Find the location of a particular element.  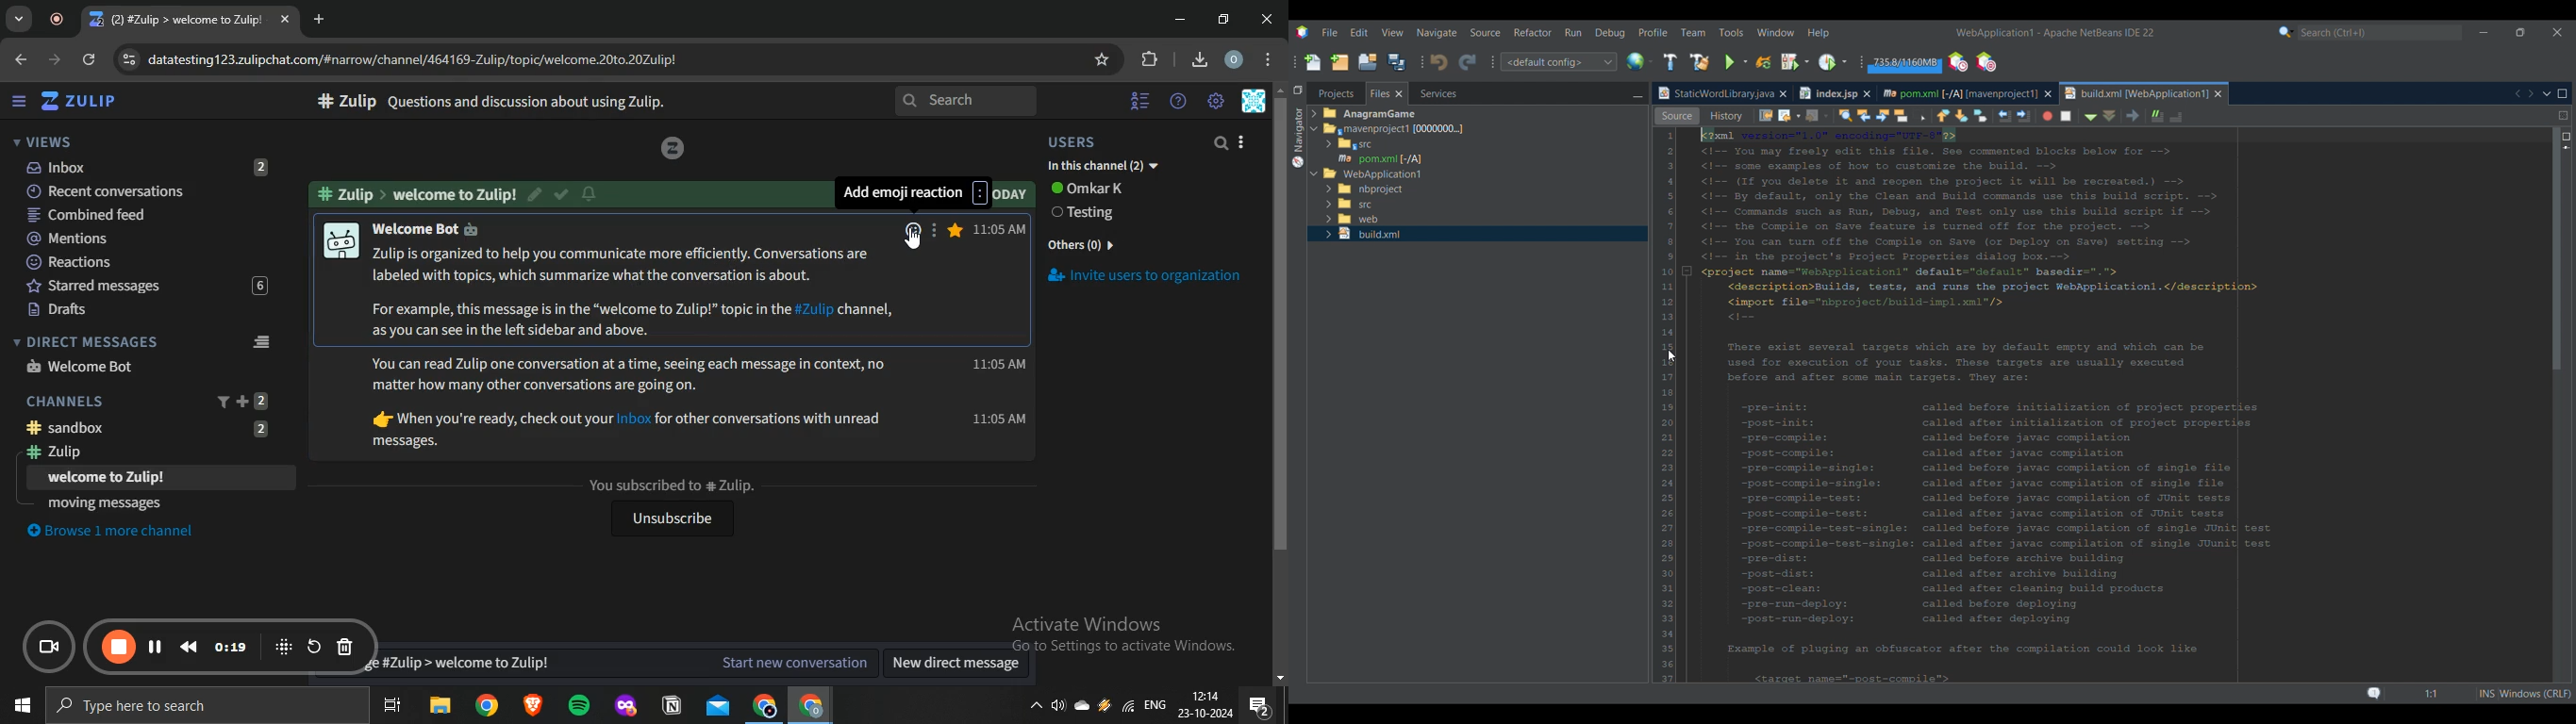

bookmark this page is located at coordinates (1104, 59).